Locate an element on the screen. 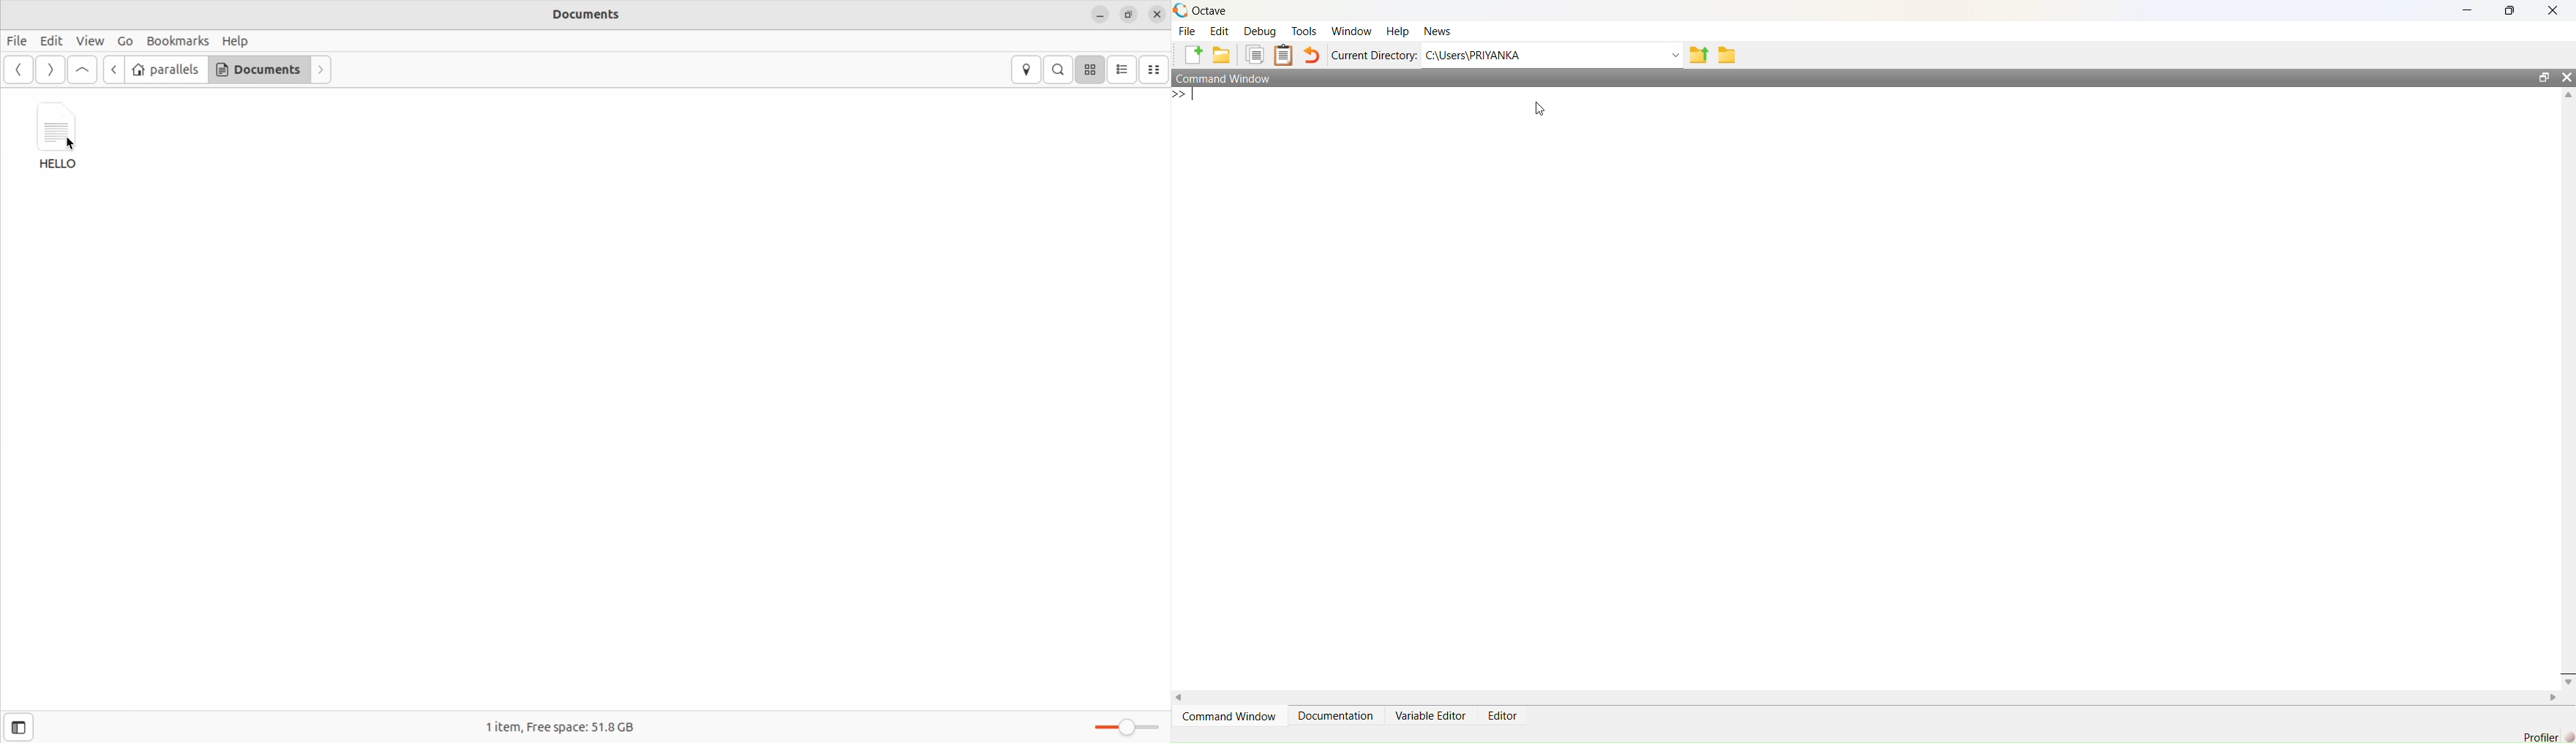 This screenshot has height=756, width=2576. C:/Users/PRIYANKA is located at coordinates (1542, 56).